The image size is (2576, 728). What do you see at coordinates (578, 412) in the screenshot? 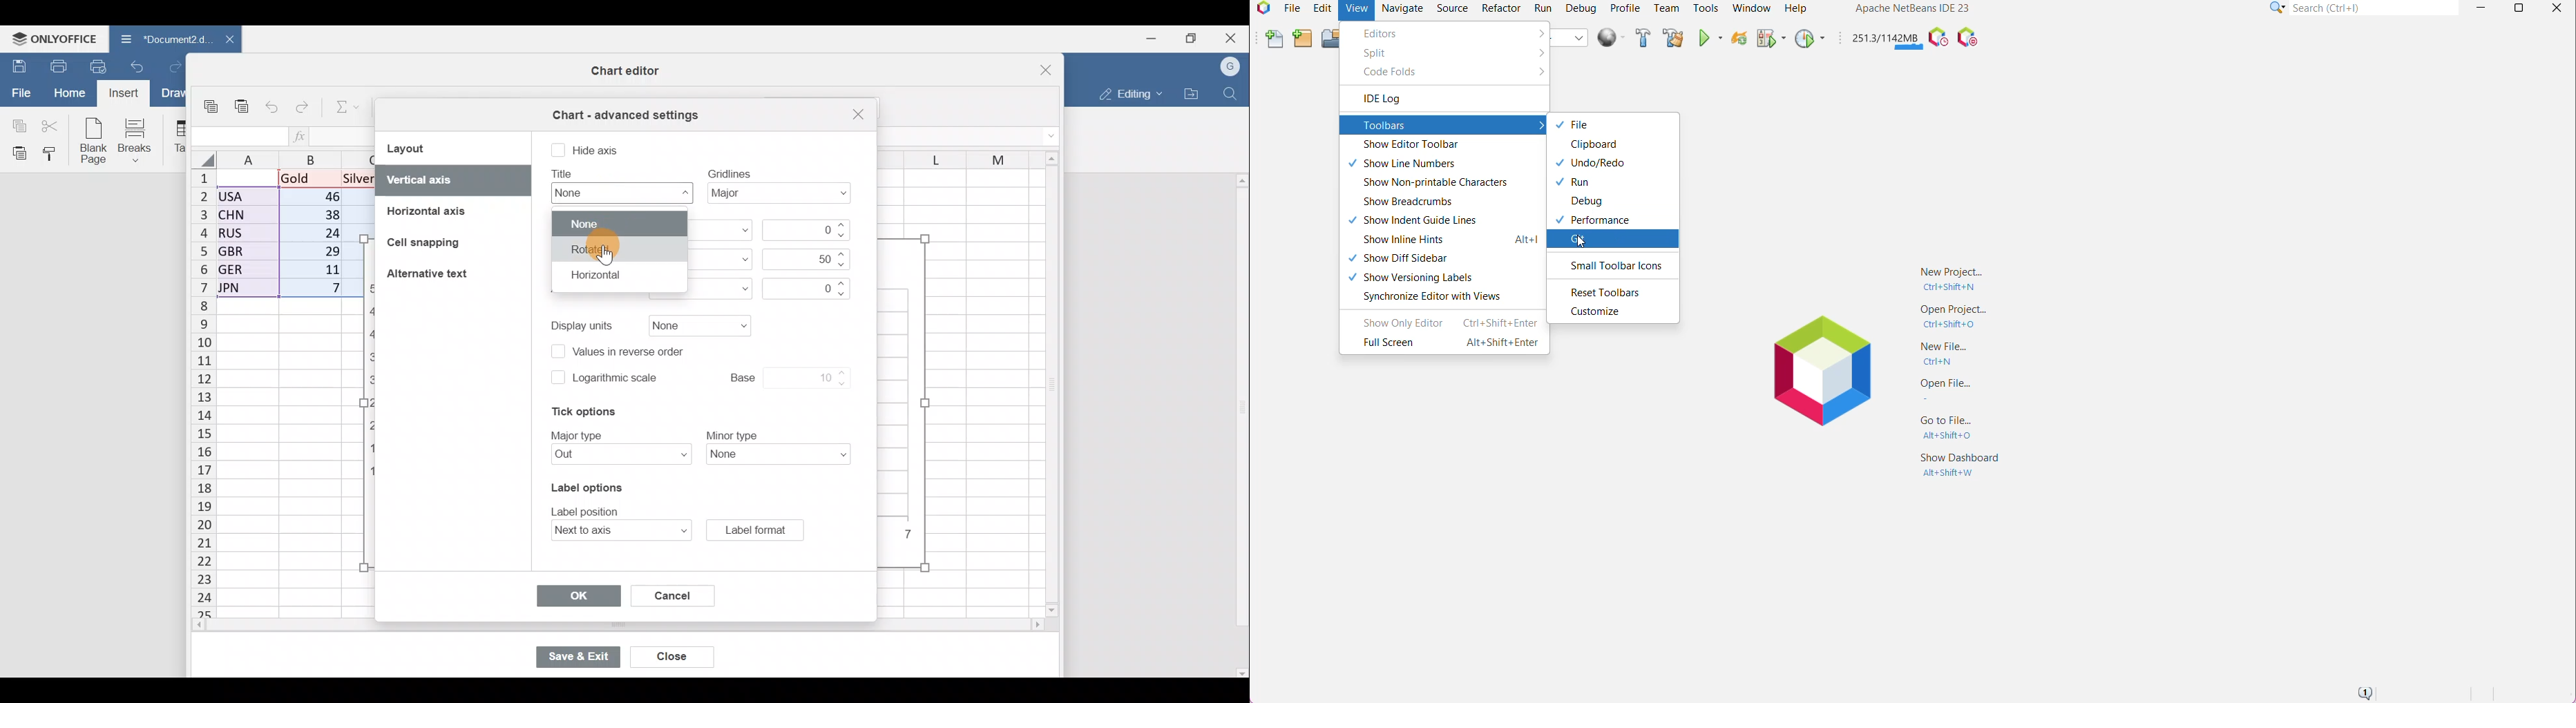
I see `Tick options` at bounding box center [578, 412].